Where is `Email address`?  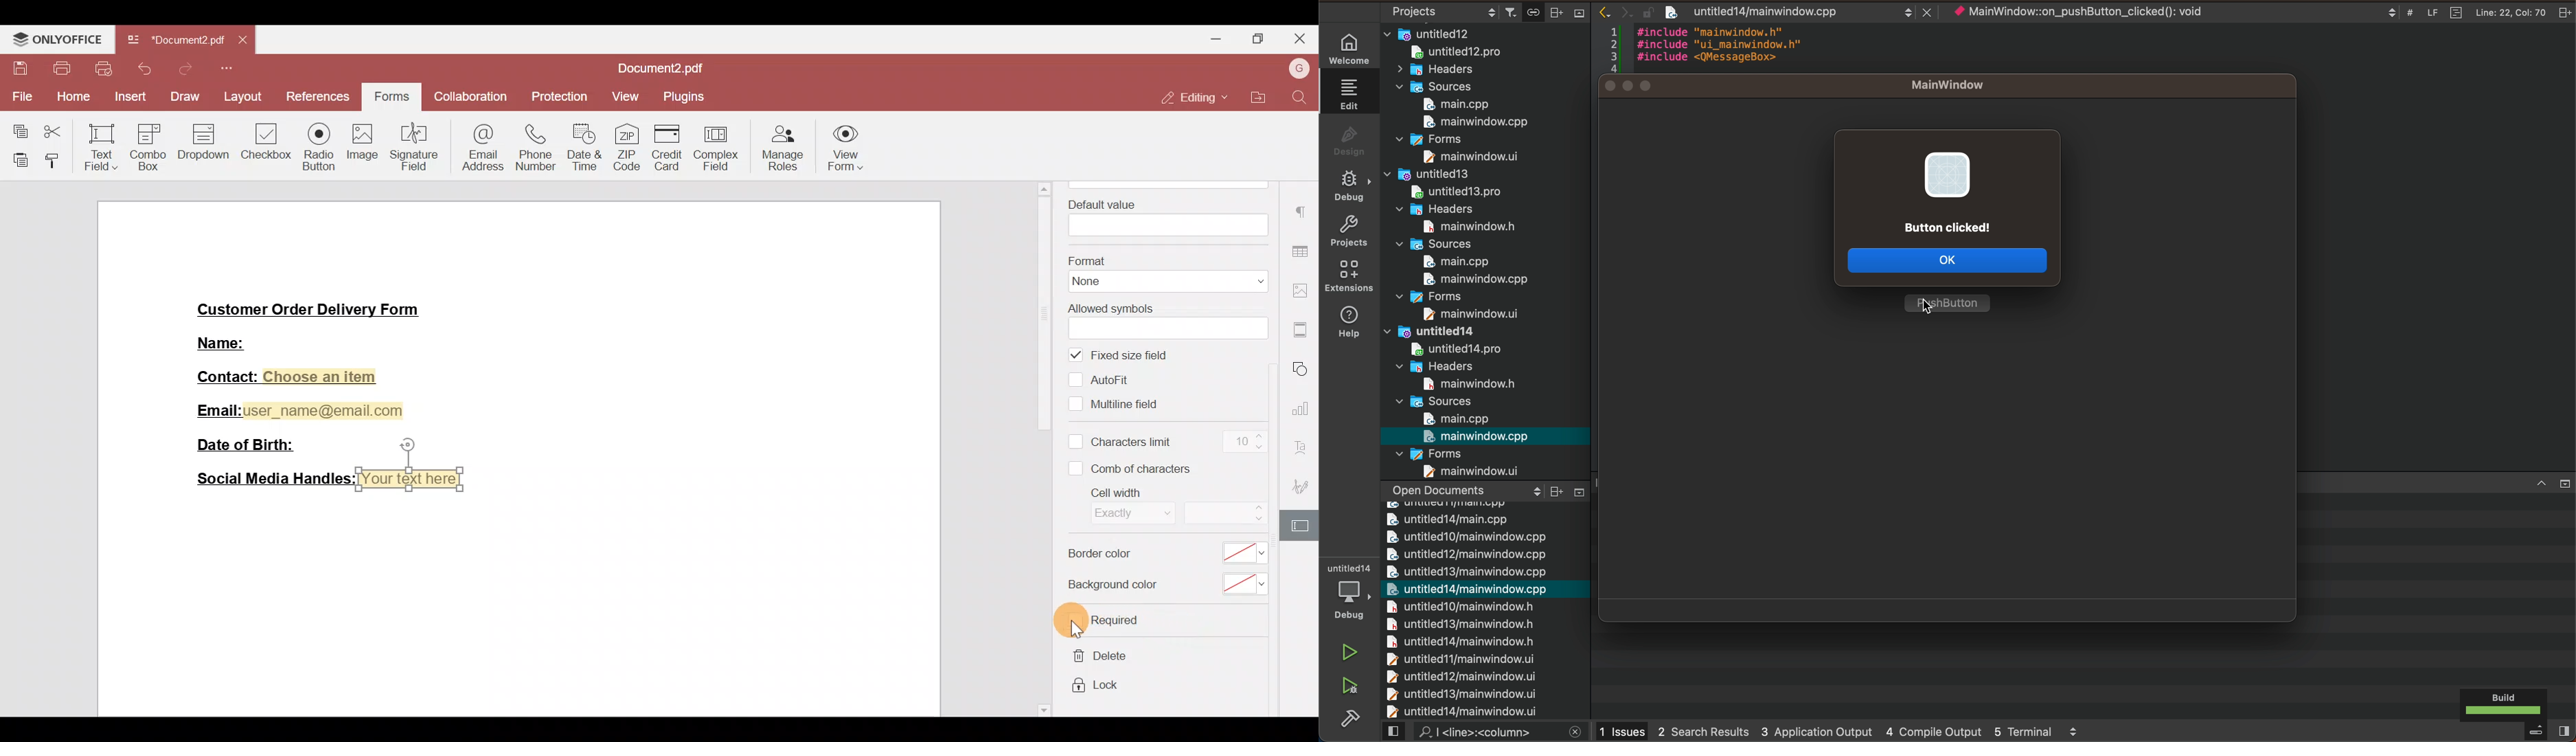 Email address is located at coordinates (477, 150).